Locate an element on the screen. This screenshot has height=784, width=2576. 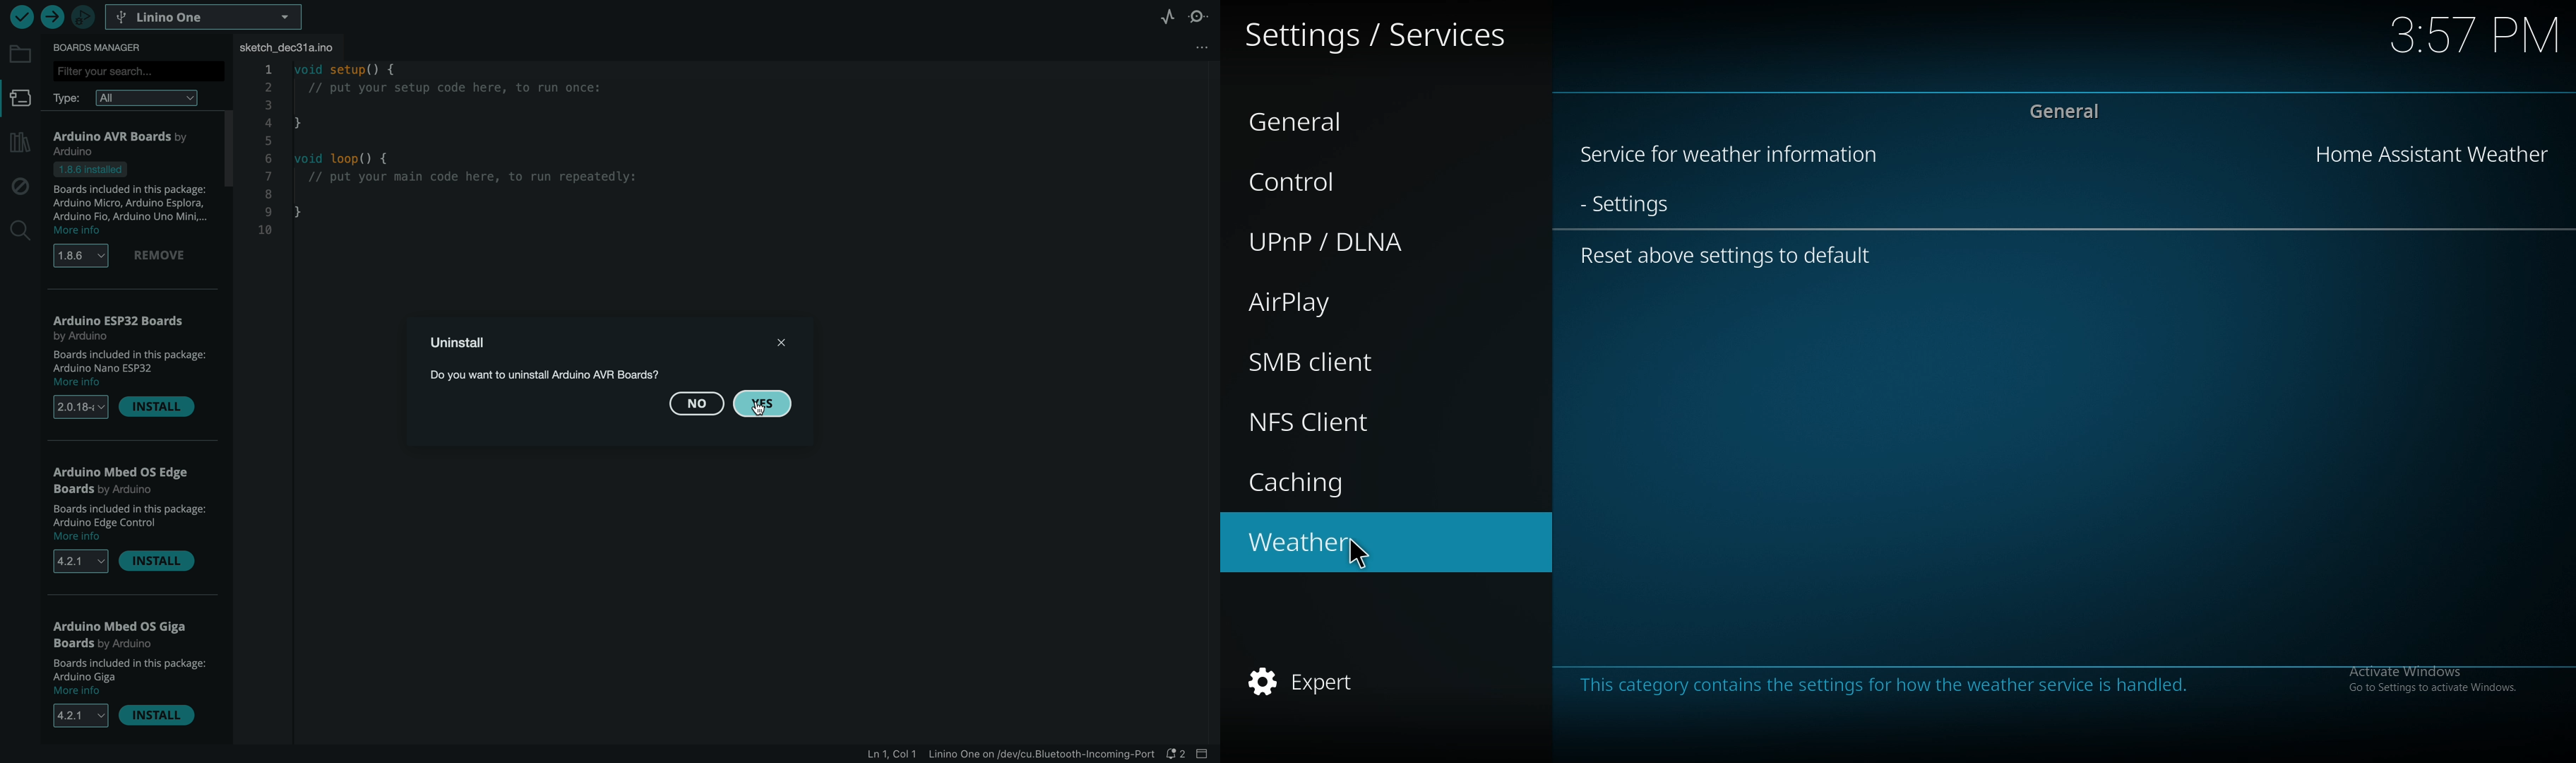
general is located at coordinates (1360, 119).